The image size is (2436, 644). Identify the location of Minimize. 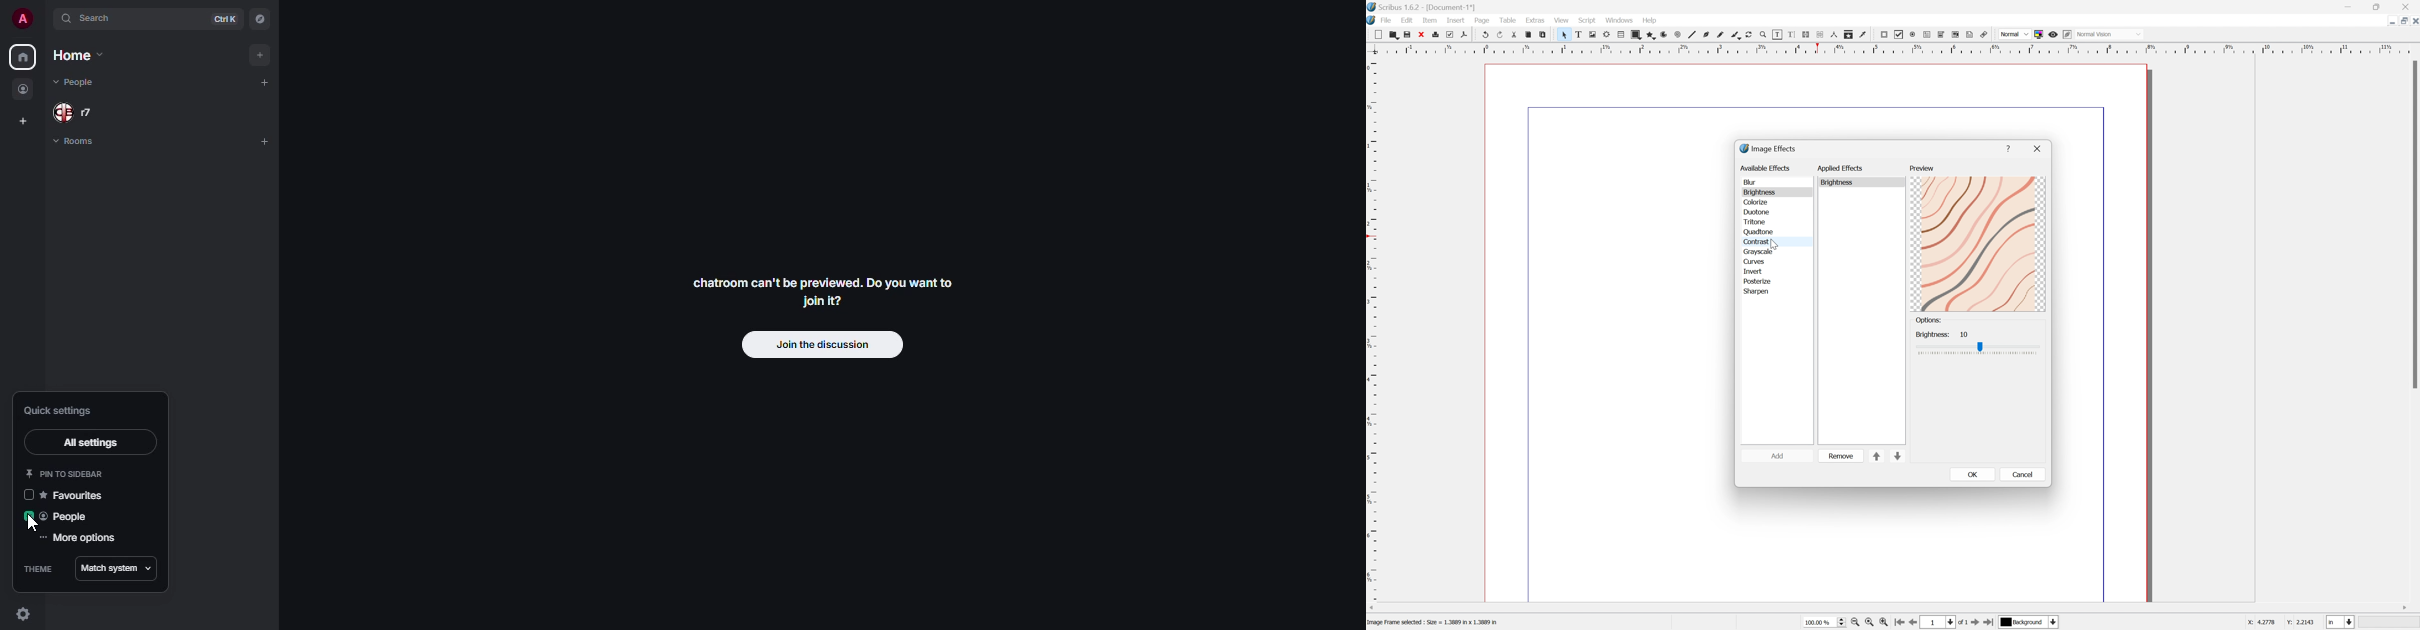
(2405, 21).